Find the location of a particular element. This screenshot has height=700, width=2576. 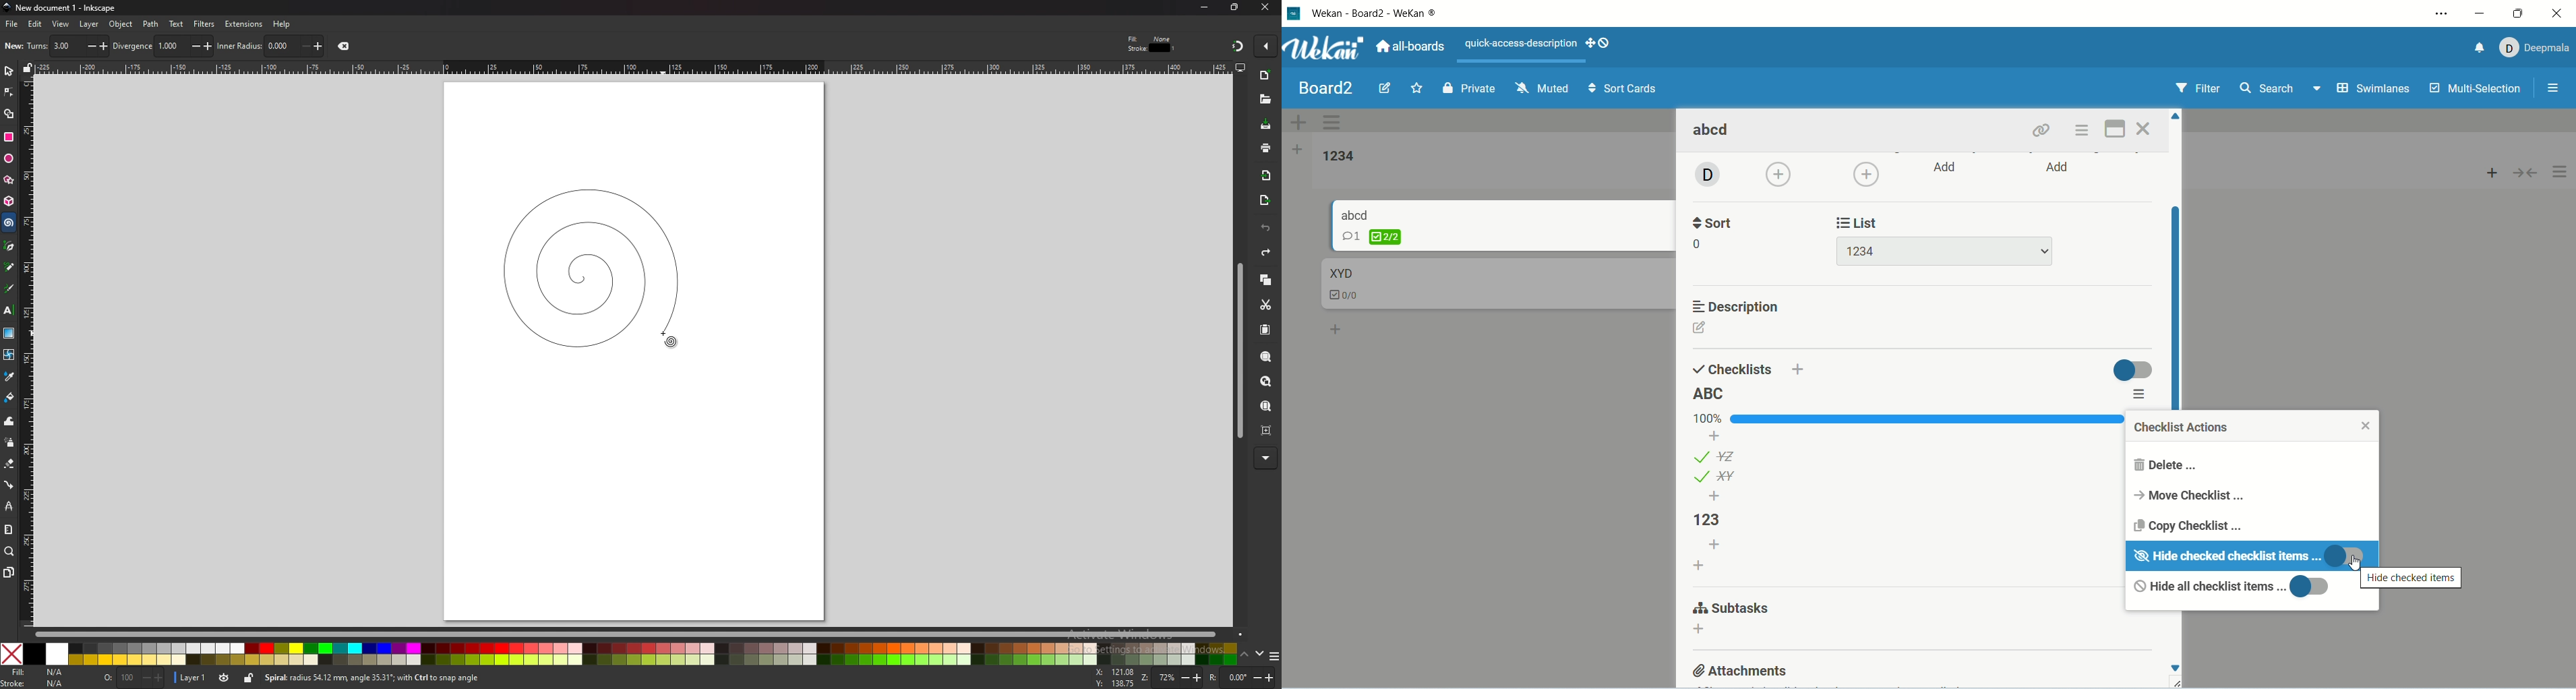

search is located at coordinates (2282, 90).